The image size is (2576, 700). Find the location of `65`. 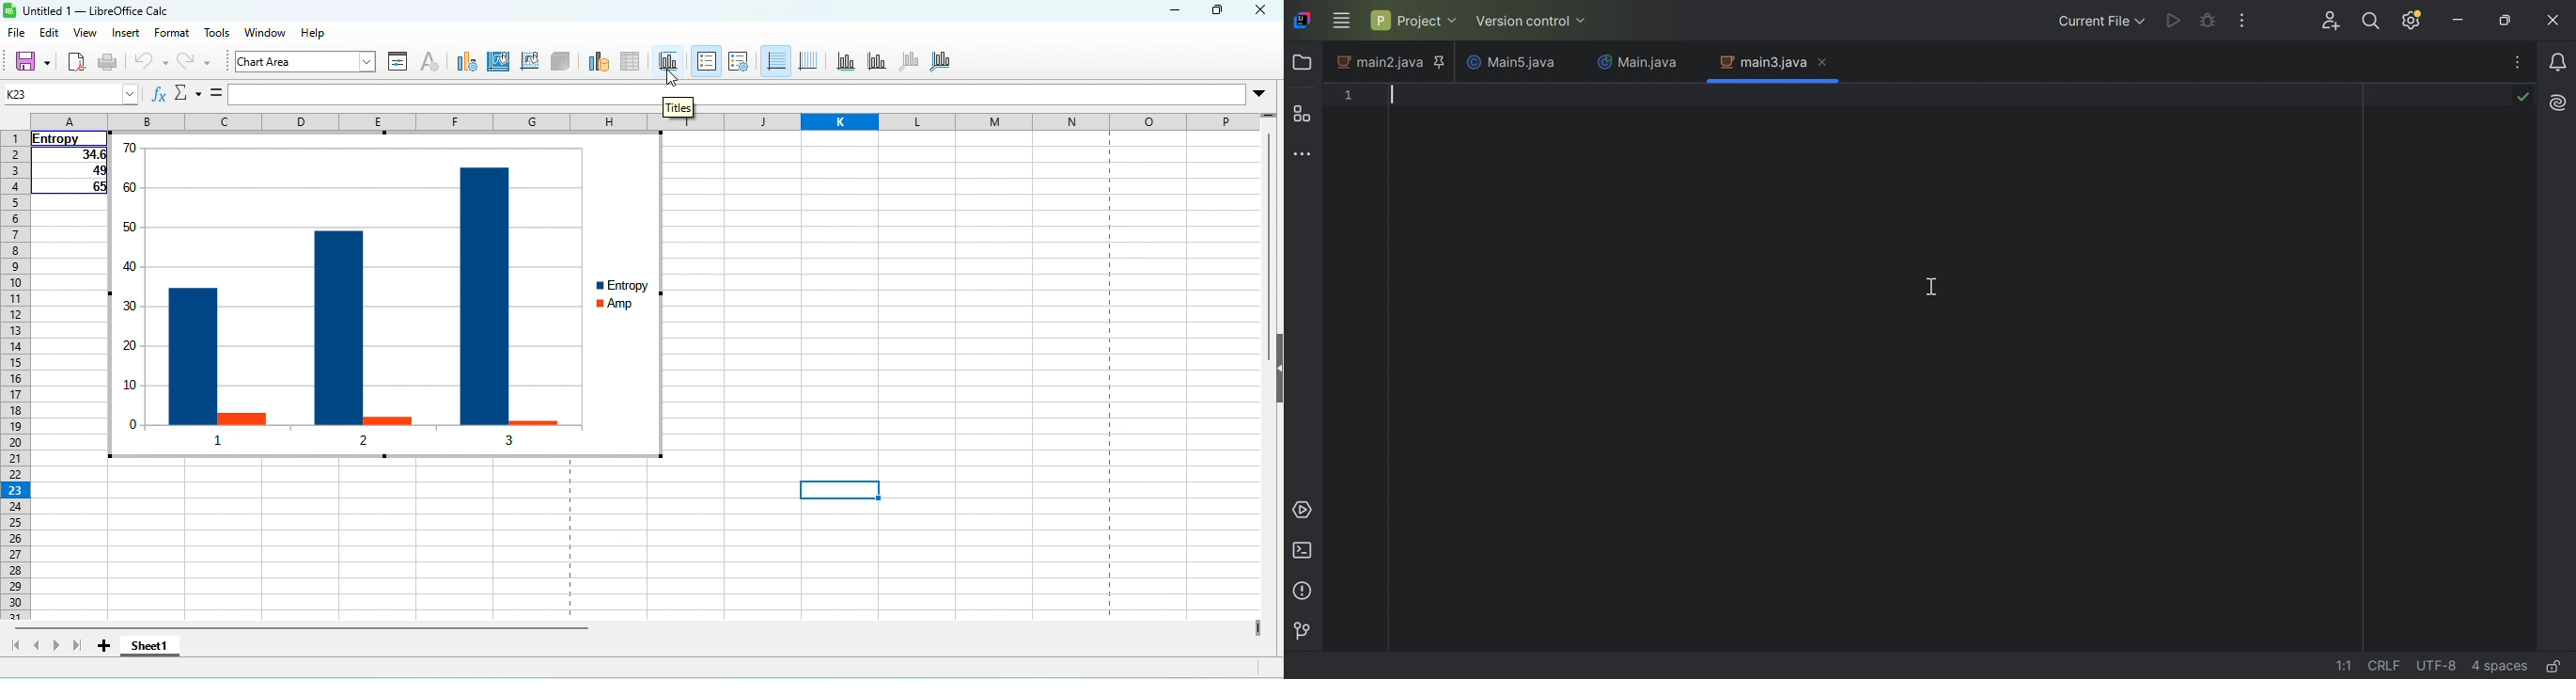

65 is located at coordinates (72, 188).